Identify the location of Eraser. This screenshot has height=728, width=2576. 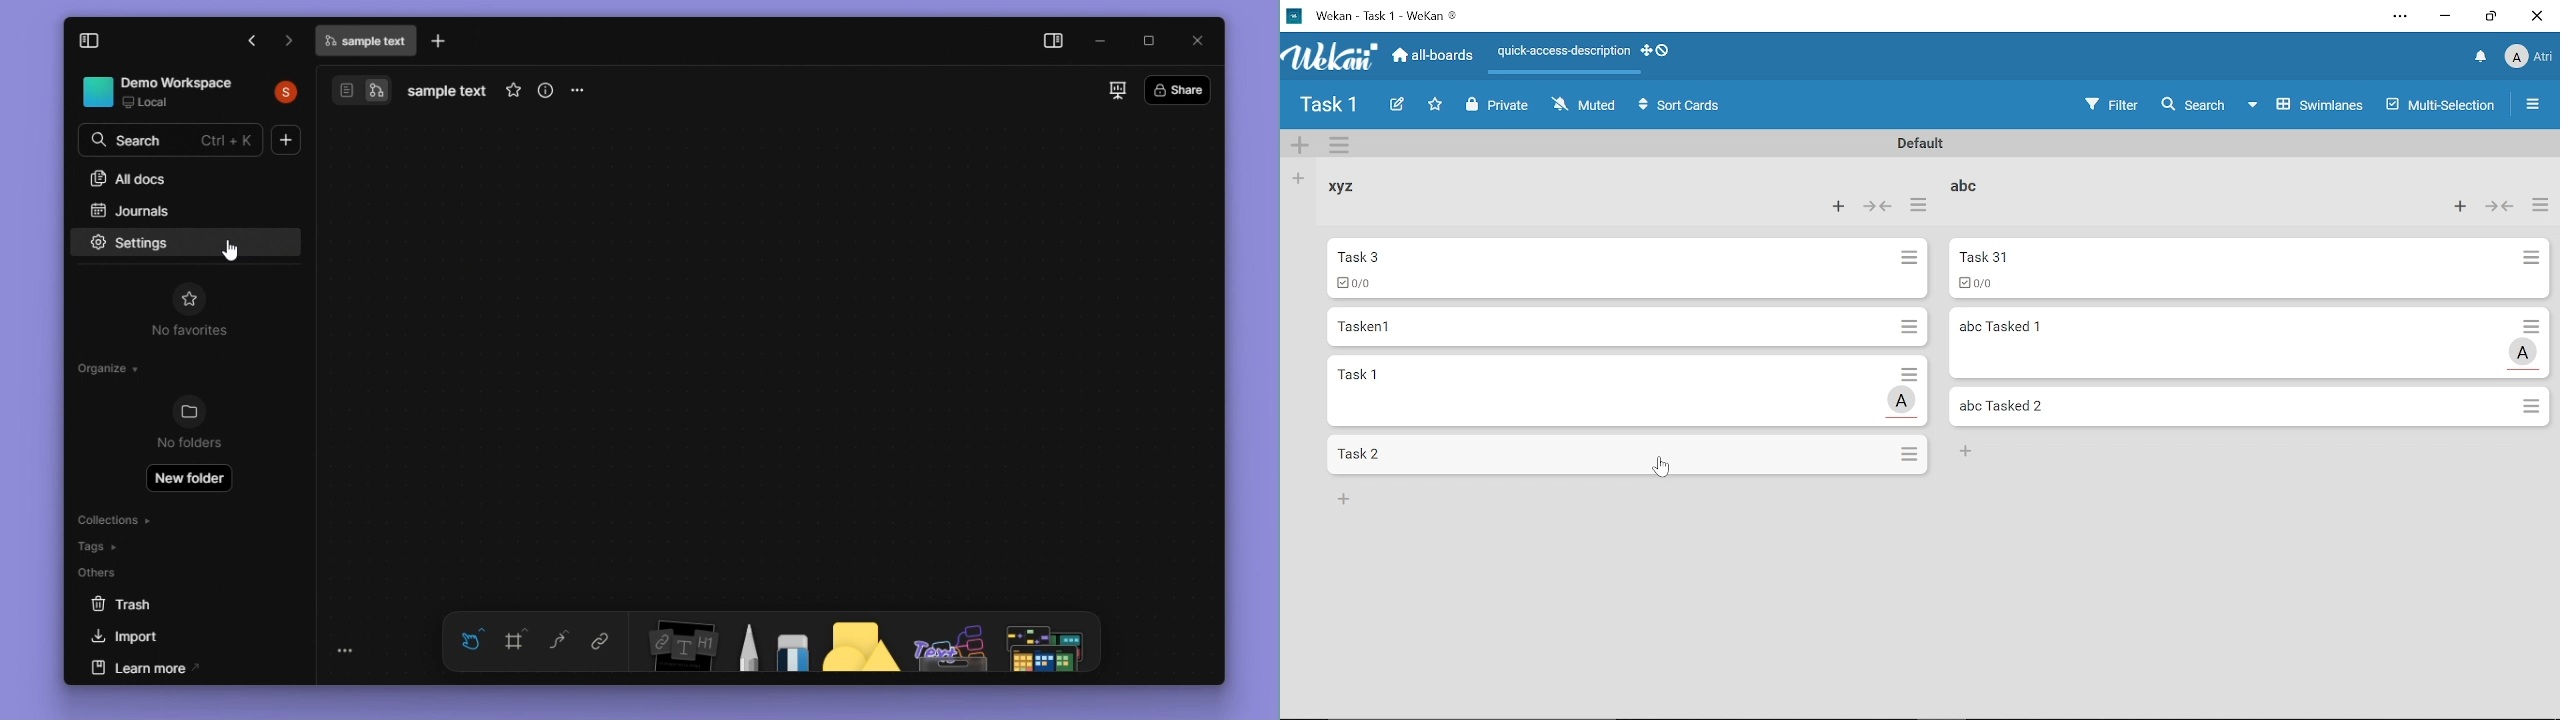
(788, 642).